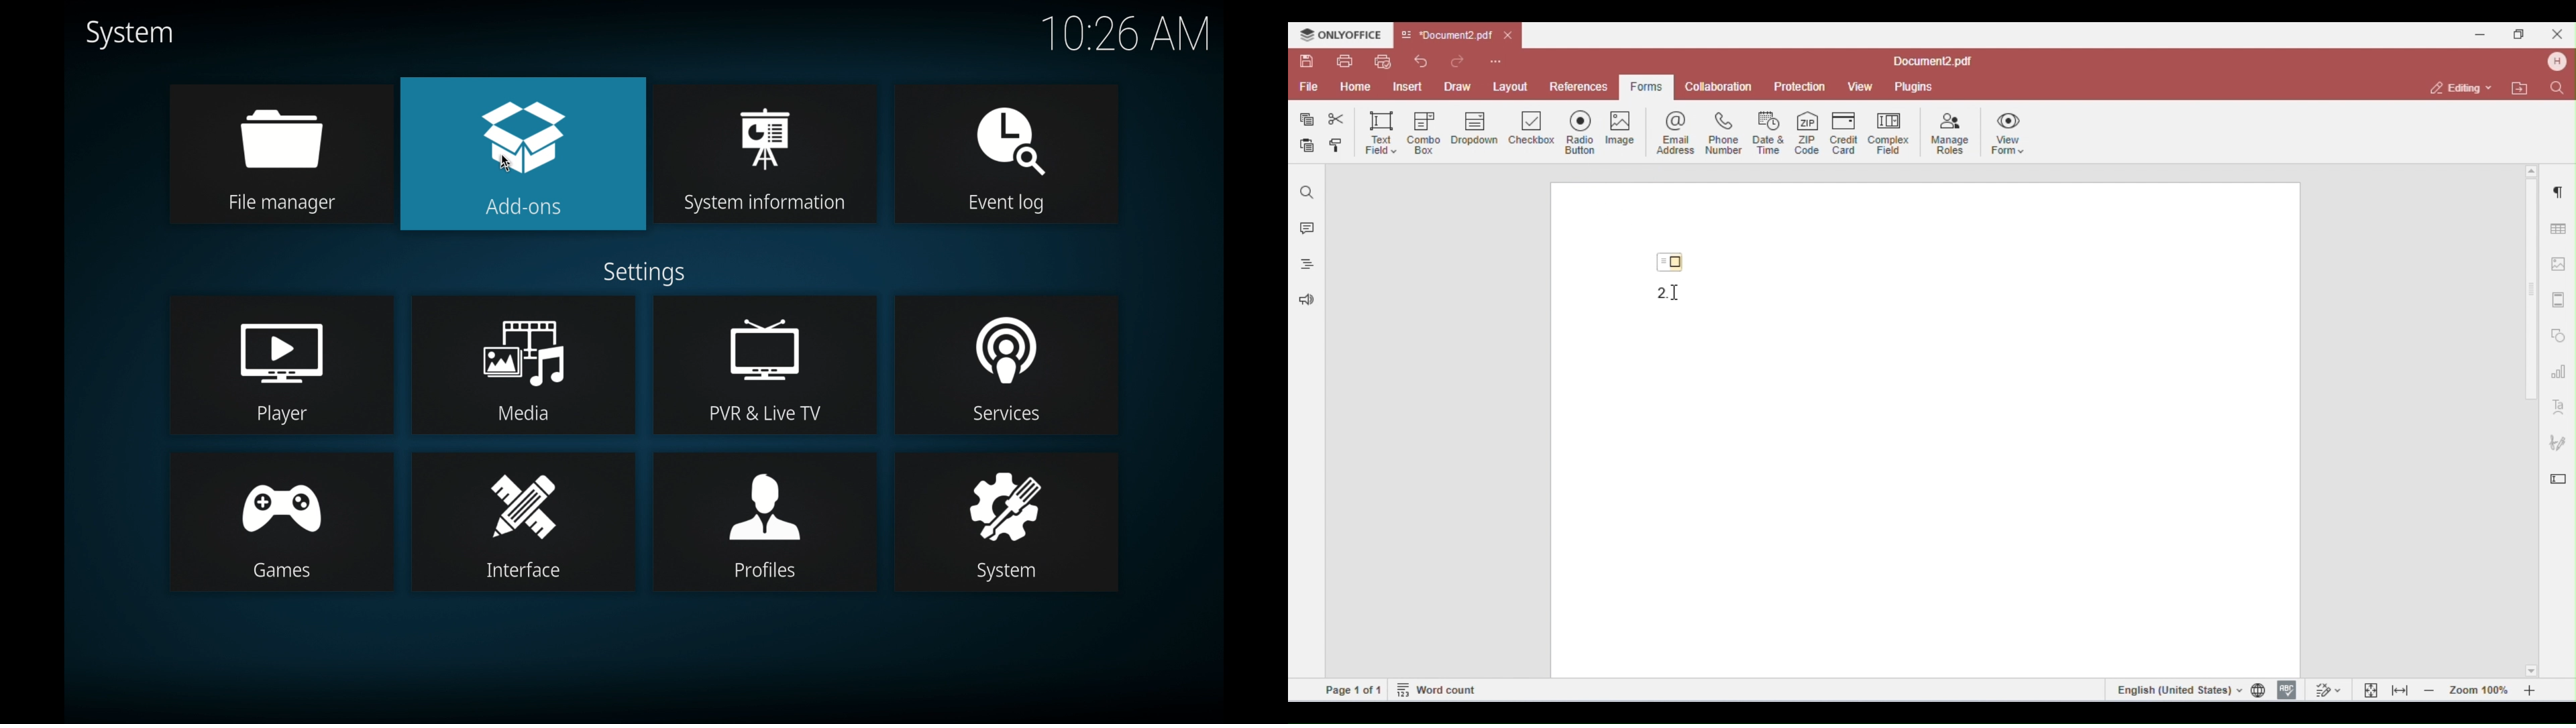 This screenshot has width=2576, height=728. I want to click on add-on, so click(523, 154).